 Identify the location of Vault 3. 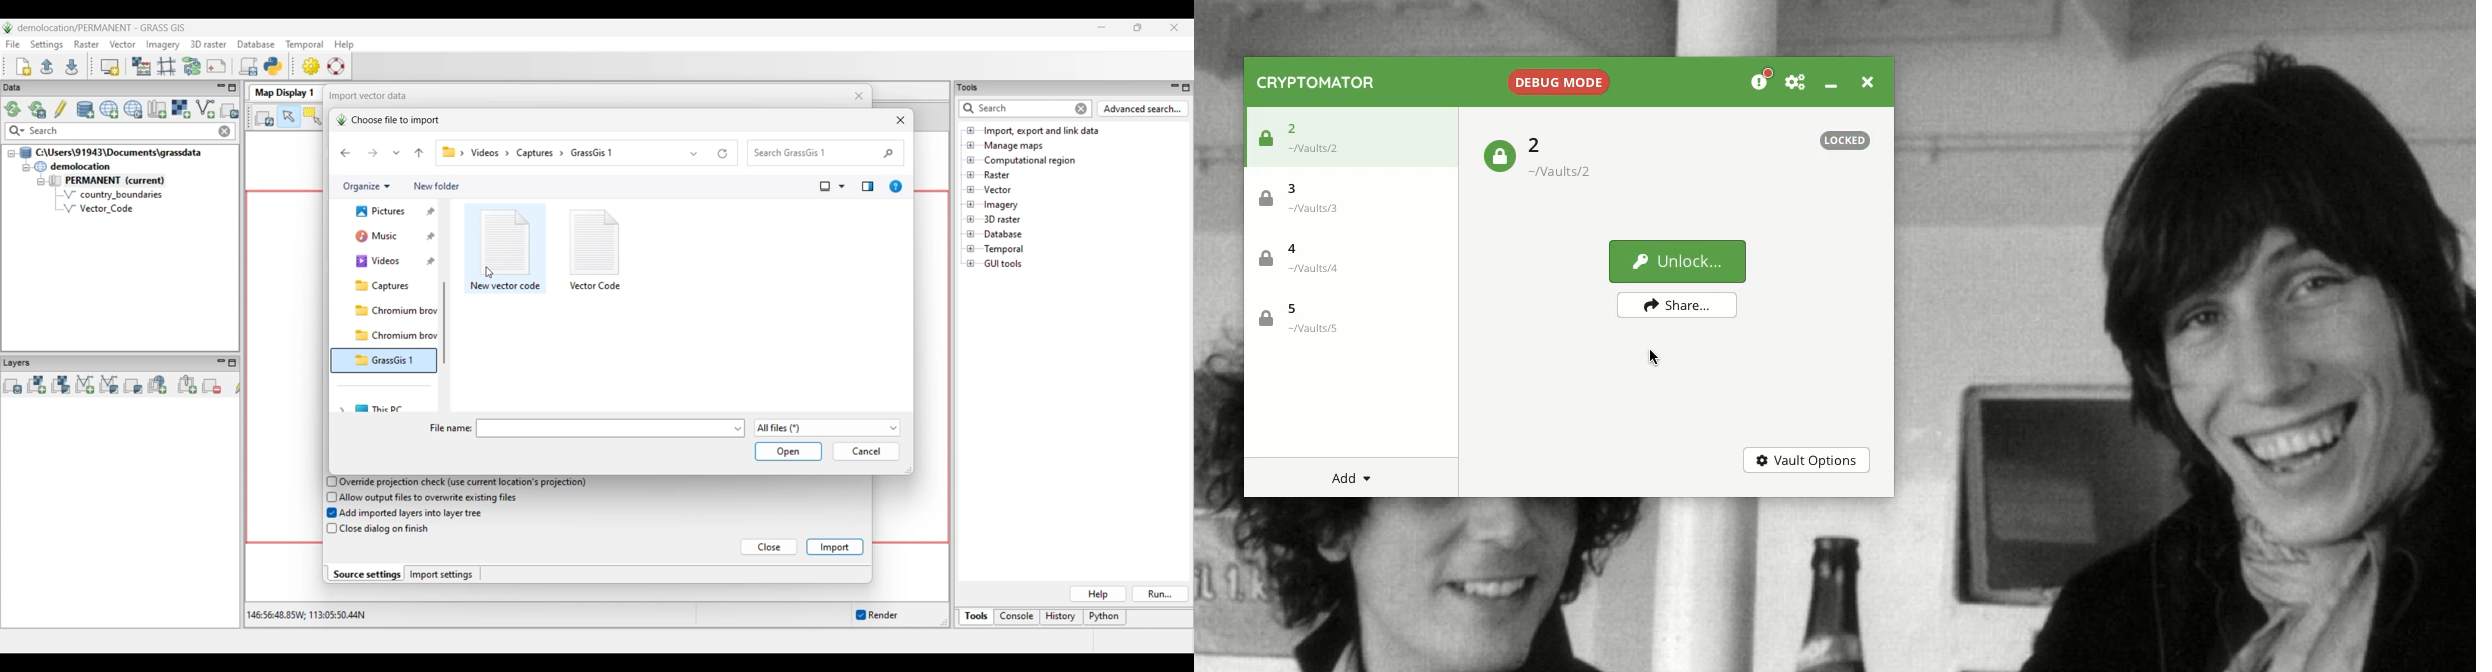
(1319, 199).